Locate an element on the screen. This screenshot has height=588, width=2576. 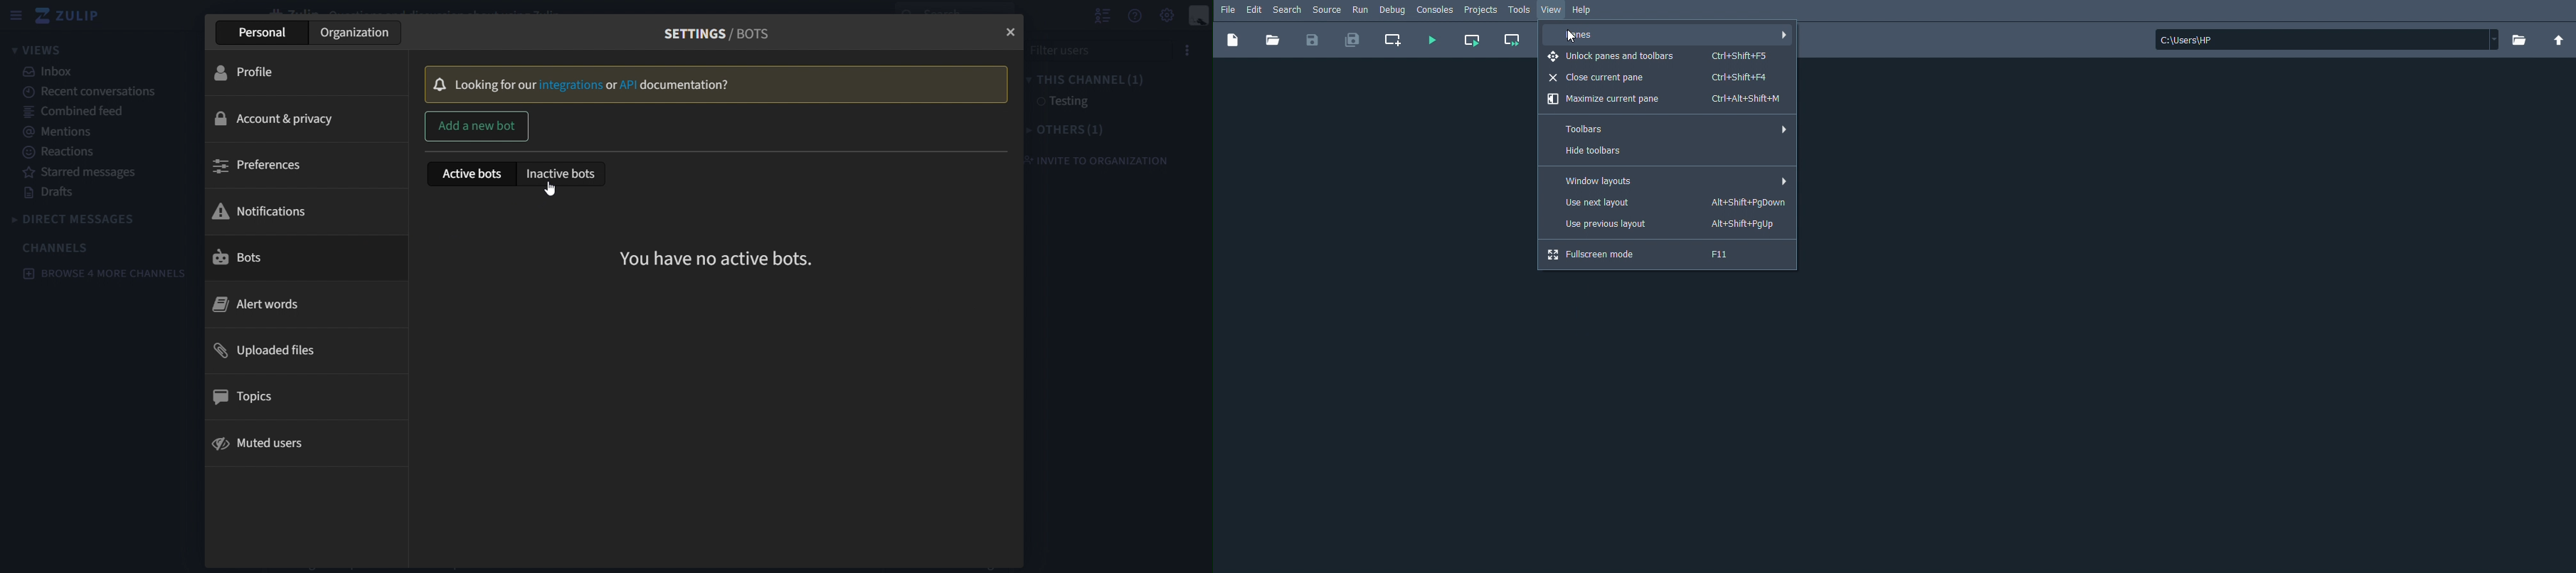
Maximize current pane is located at coordinates (1667, 99).